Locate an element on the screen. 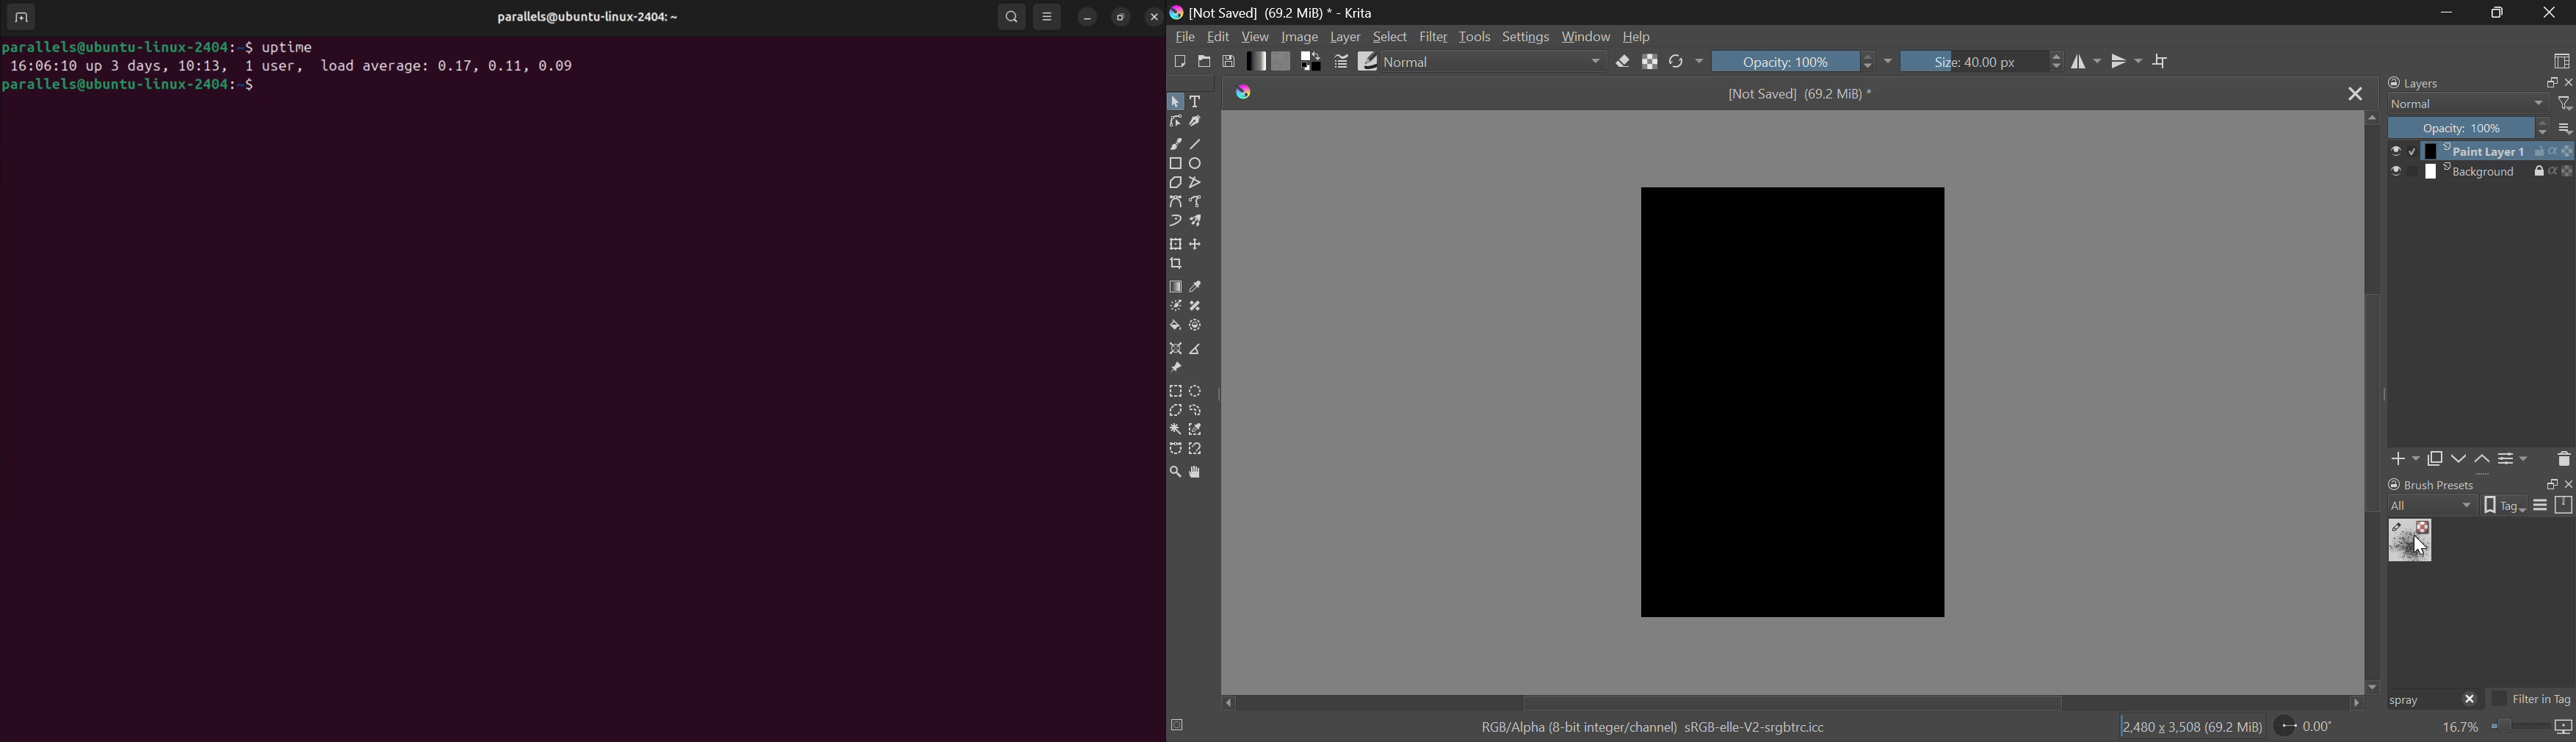 This screenshot has height=756, width=2576. Line is located at coordinates (1196, 145).